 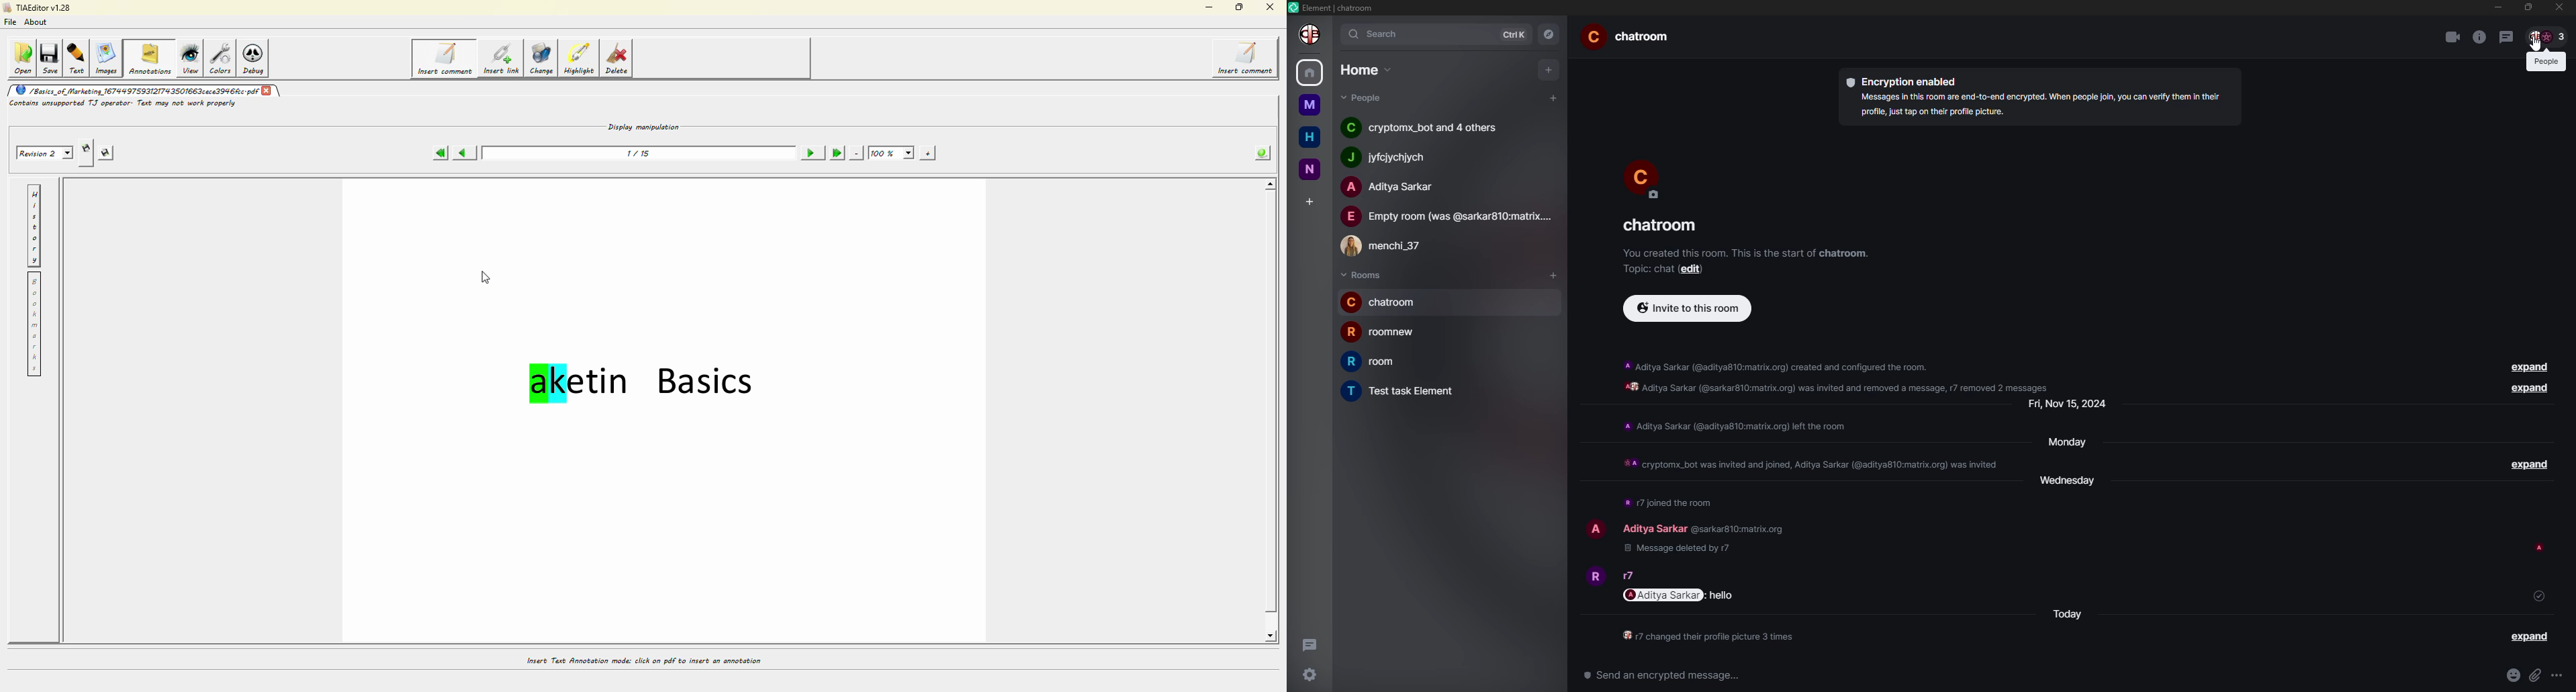 I want to click on element, so click(x=1335, y=9).